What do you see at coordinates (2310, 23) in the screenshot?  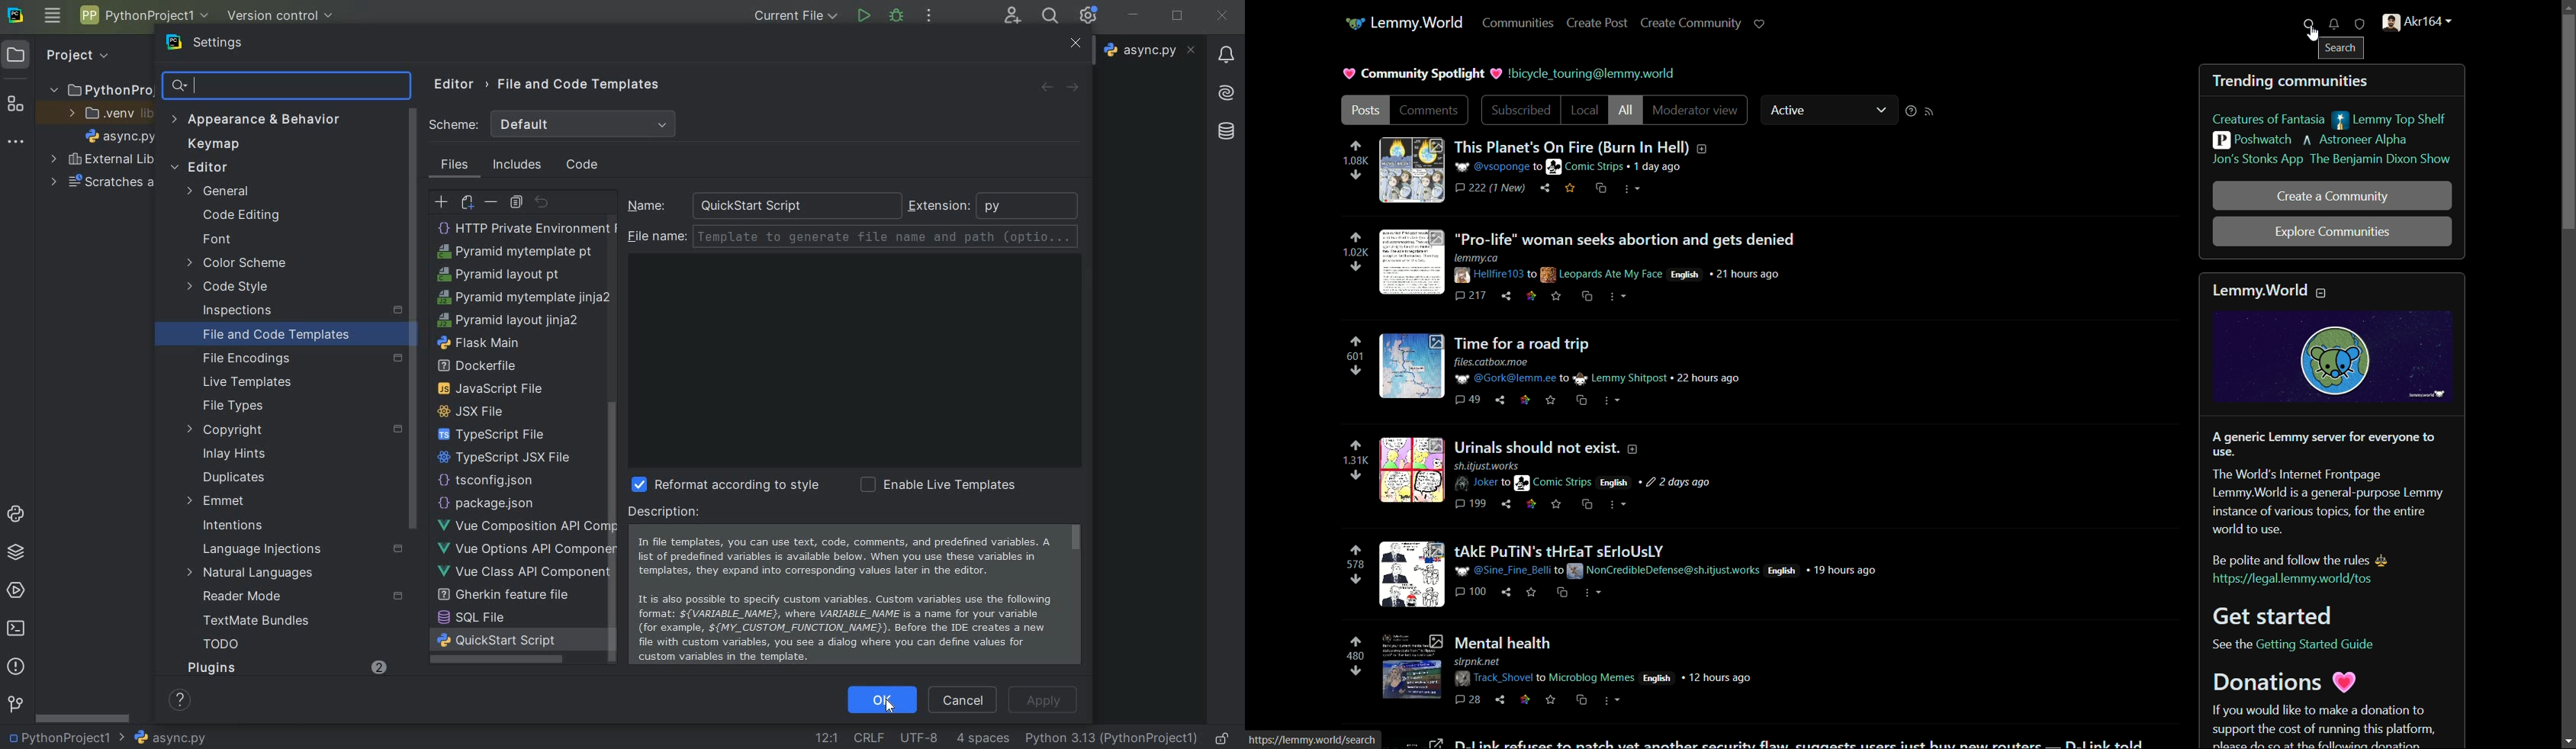 I see `search` at bounding box center [2310, 23].